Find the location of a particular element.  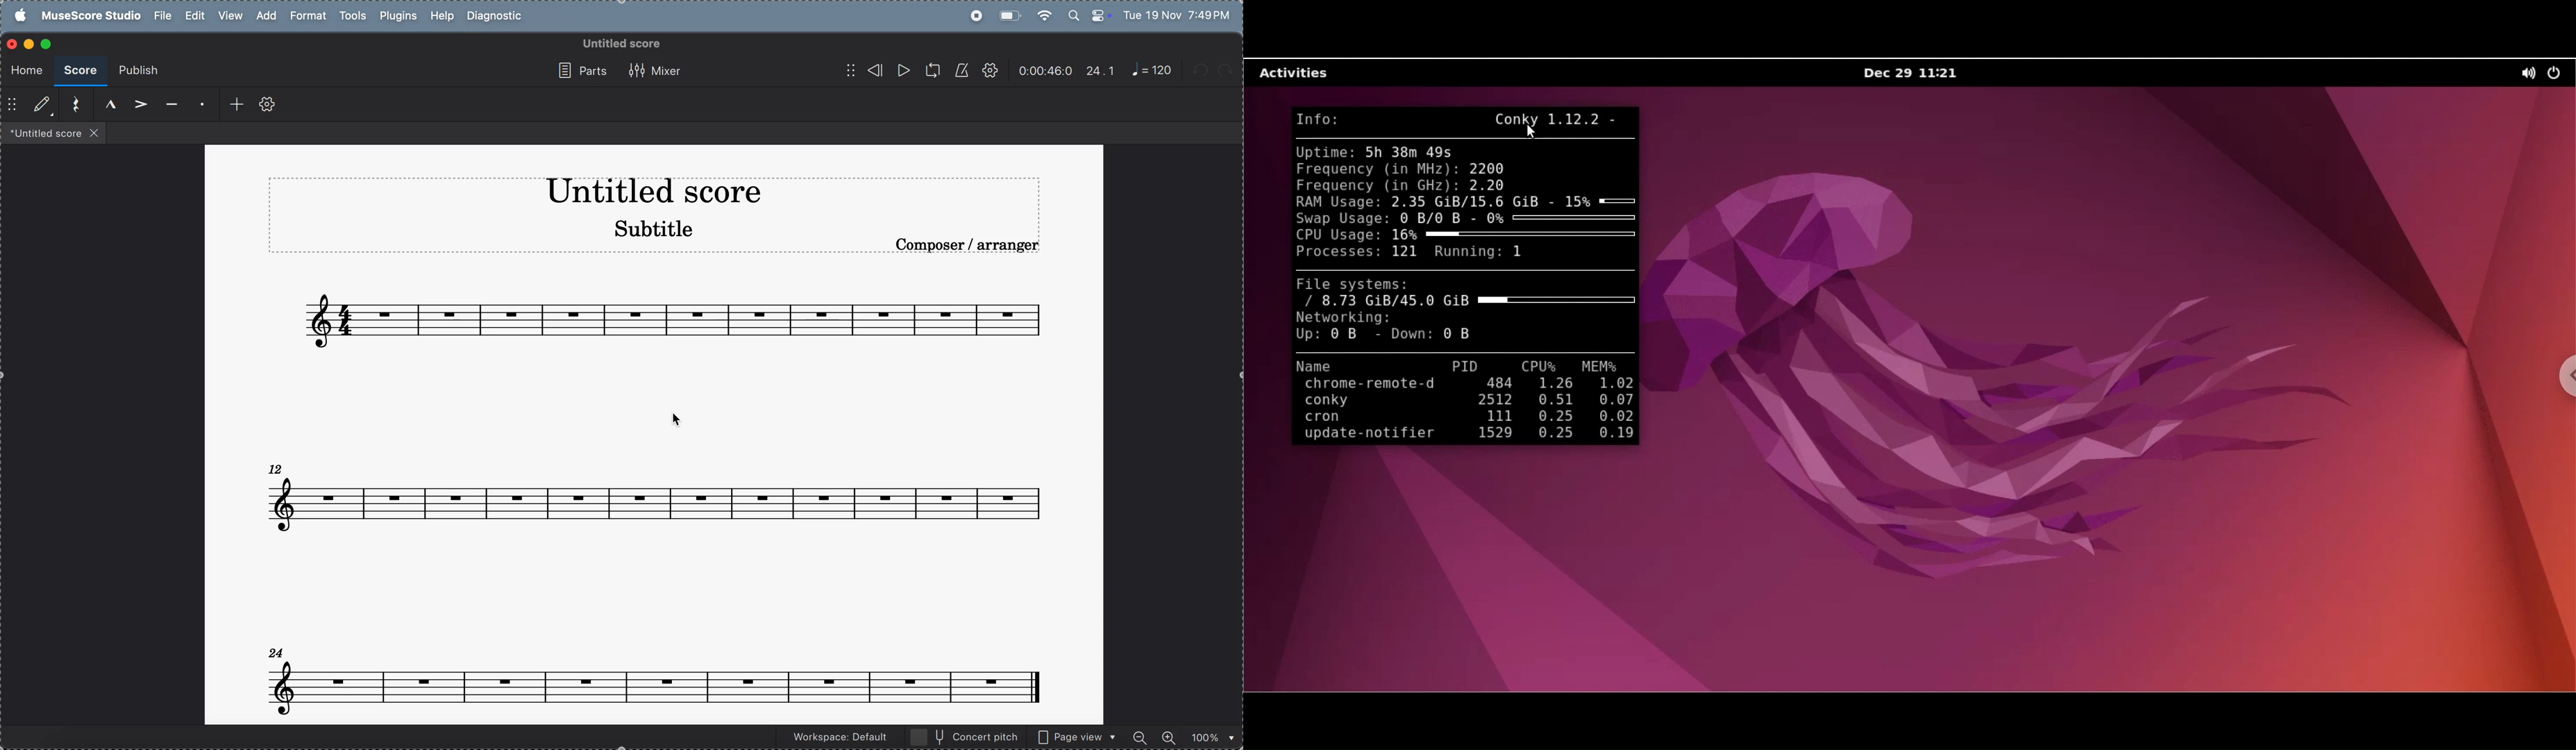

loopback is located at coordinates (929, 71).